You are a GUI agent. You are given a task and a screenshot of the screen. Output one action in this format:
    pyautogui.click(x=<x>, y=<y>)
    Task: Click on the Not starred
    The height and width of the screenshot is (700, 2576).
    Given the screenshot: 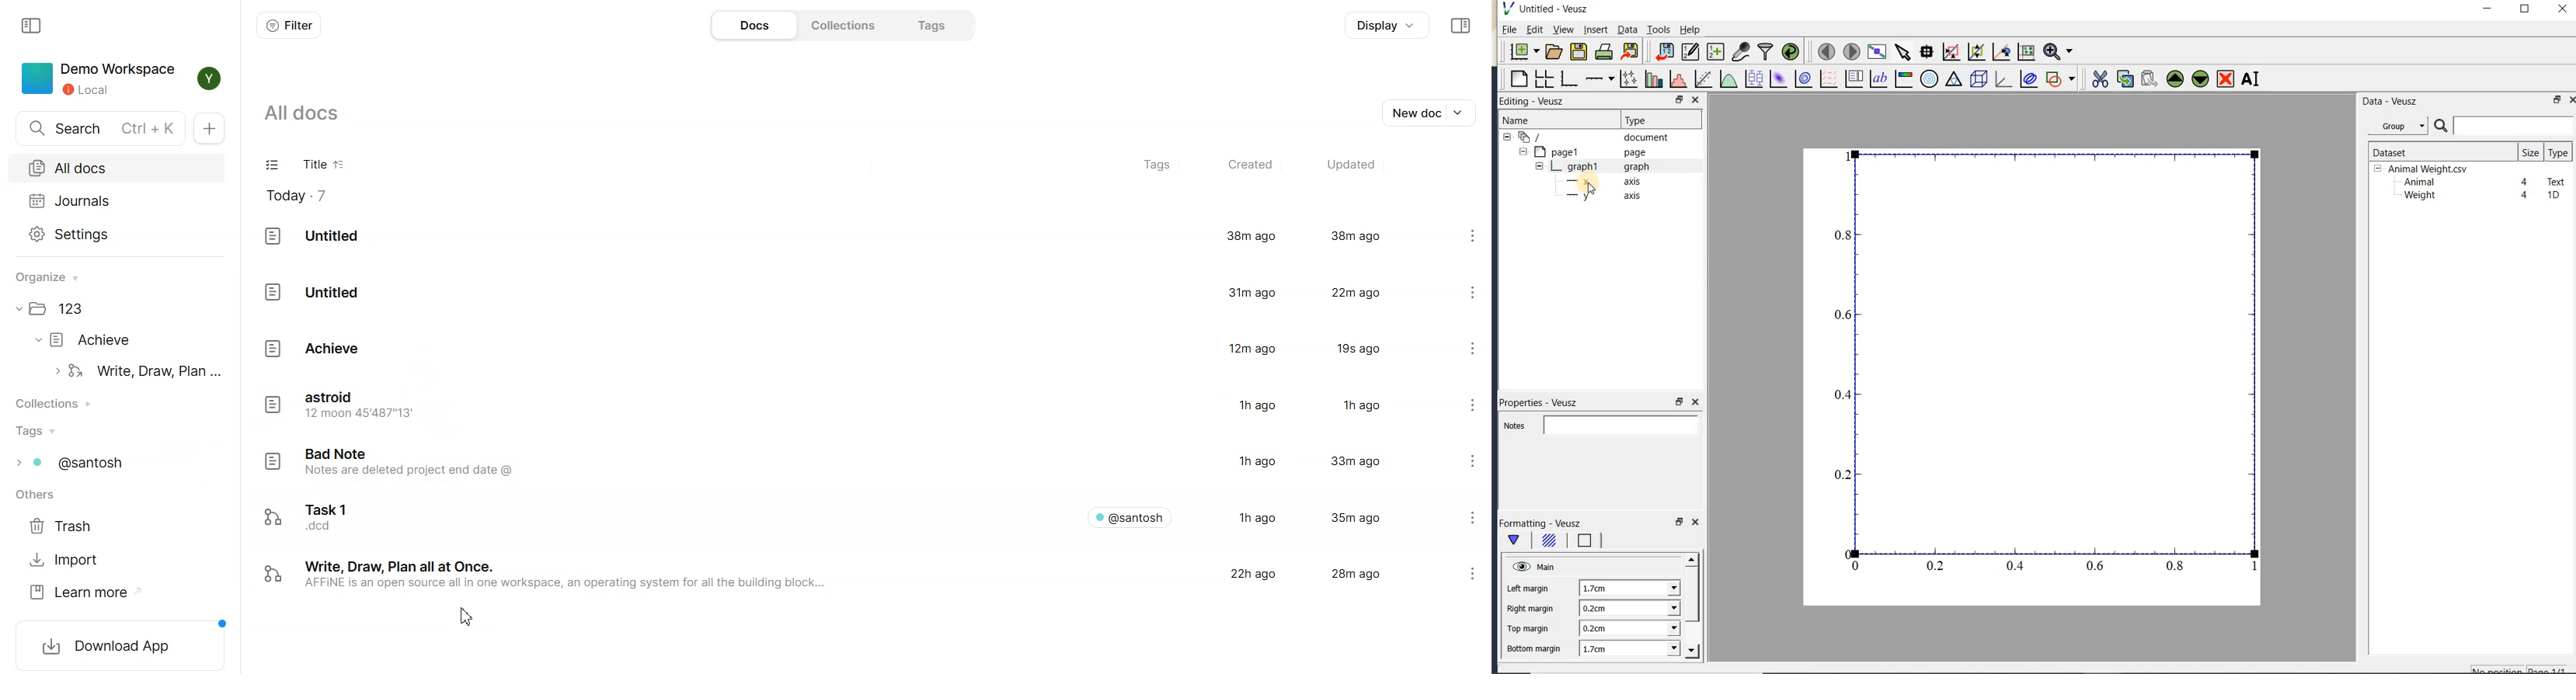 What is the action you would take?
    pyautogui.click(x=1443, y=574)
    